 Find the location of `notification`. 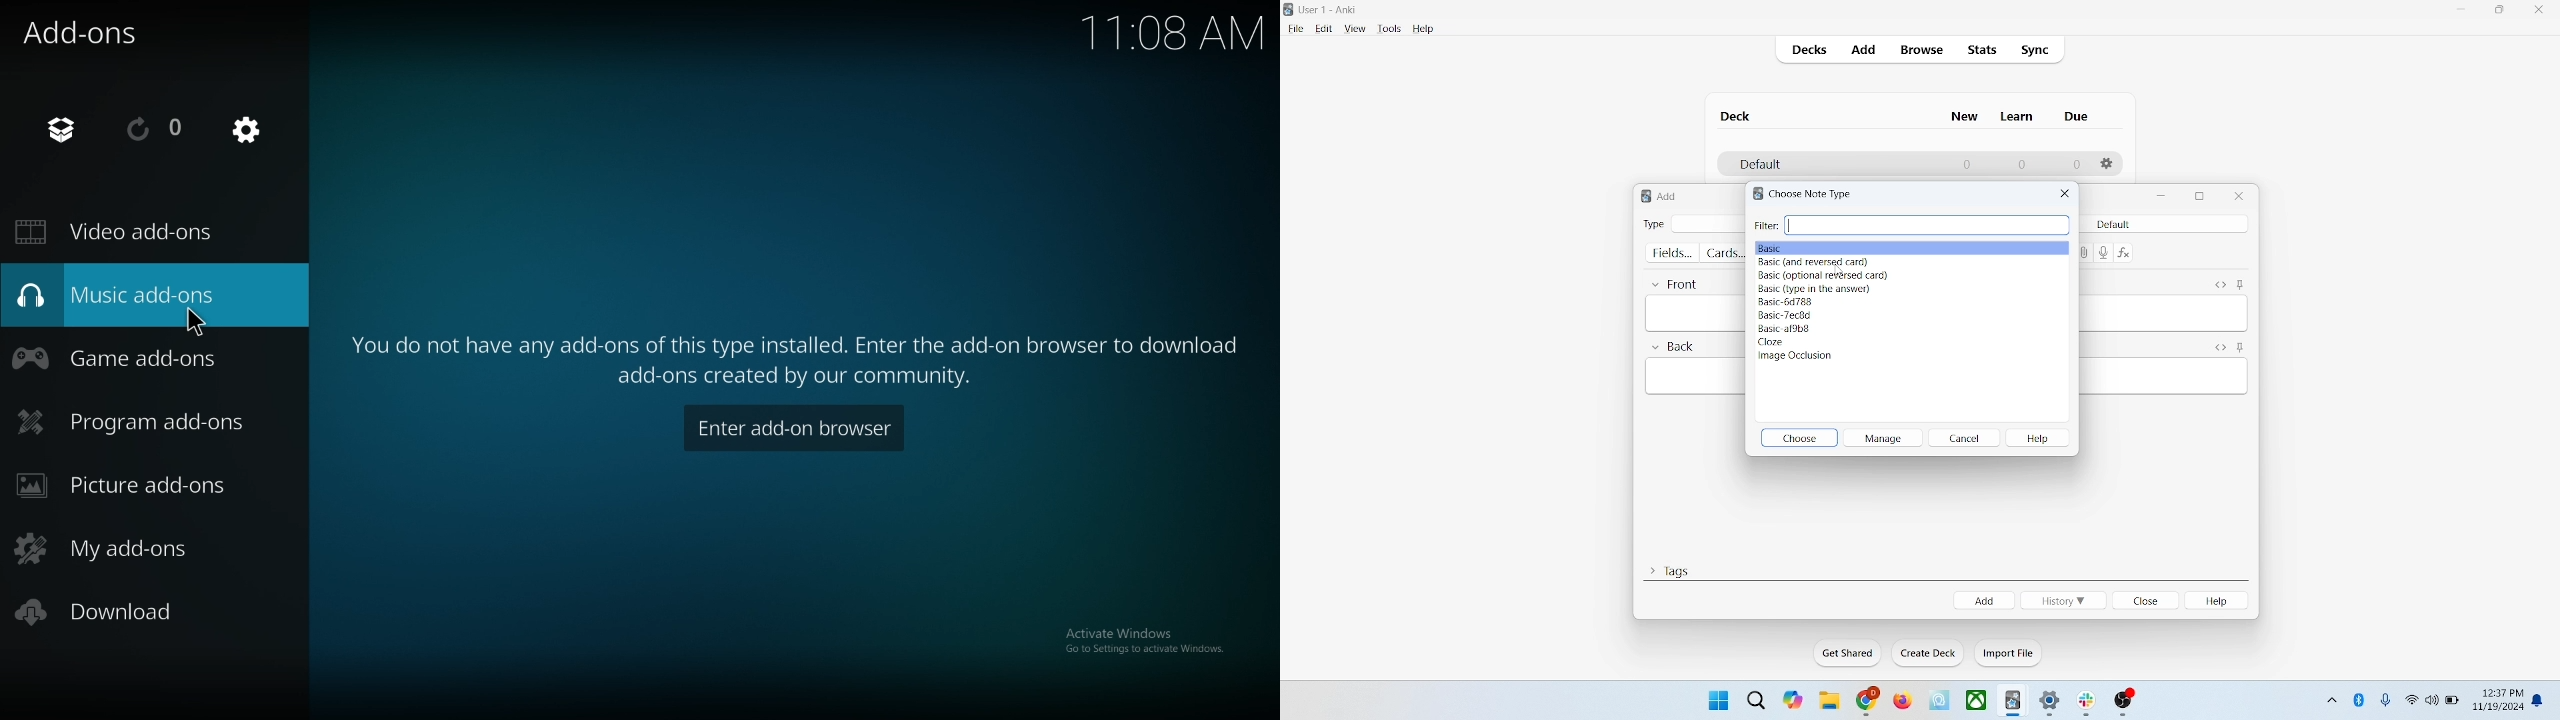

notification is located at coordinates (2540, 701).